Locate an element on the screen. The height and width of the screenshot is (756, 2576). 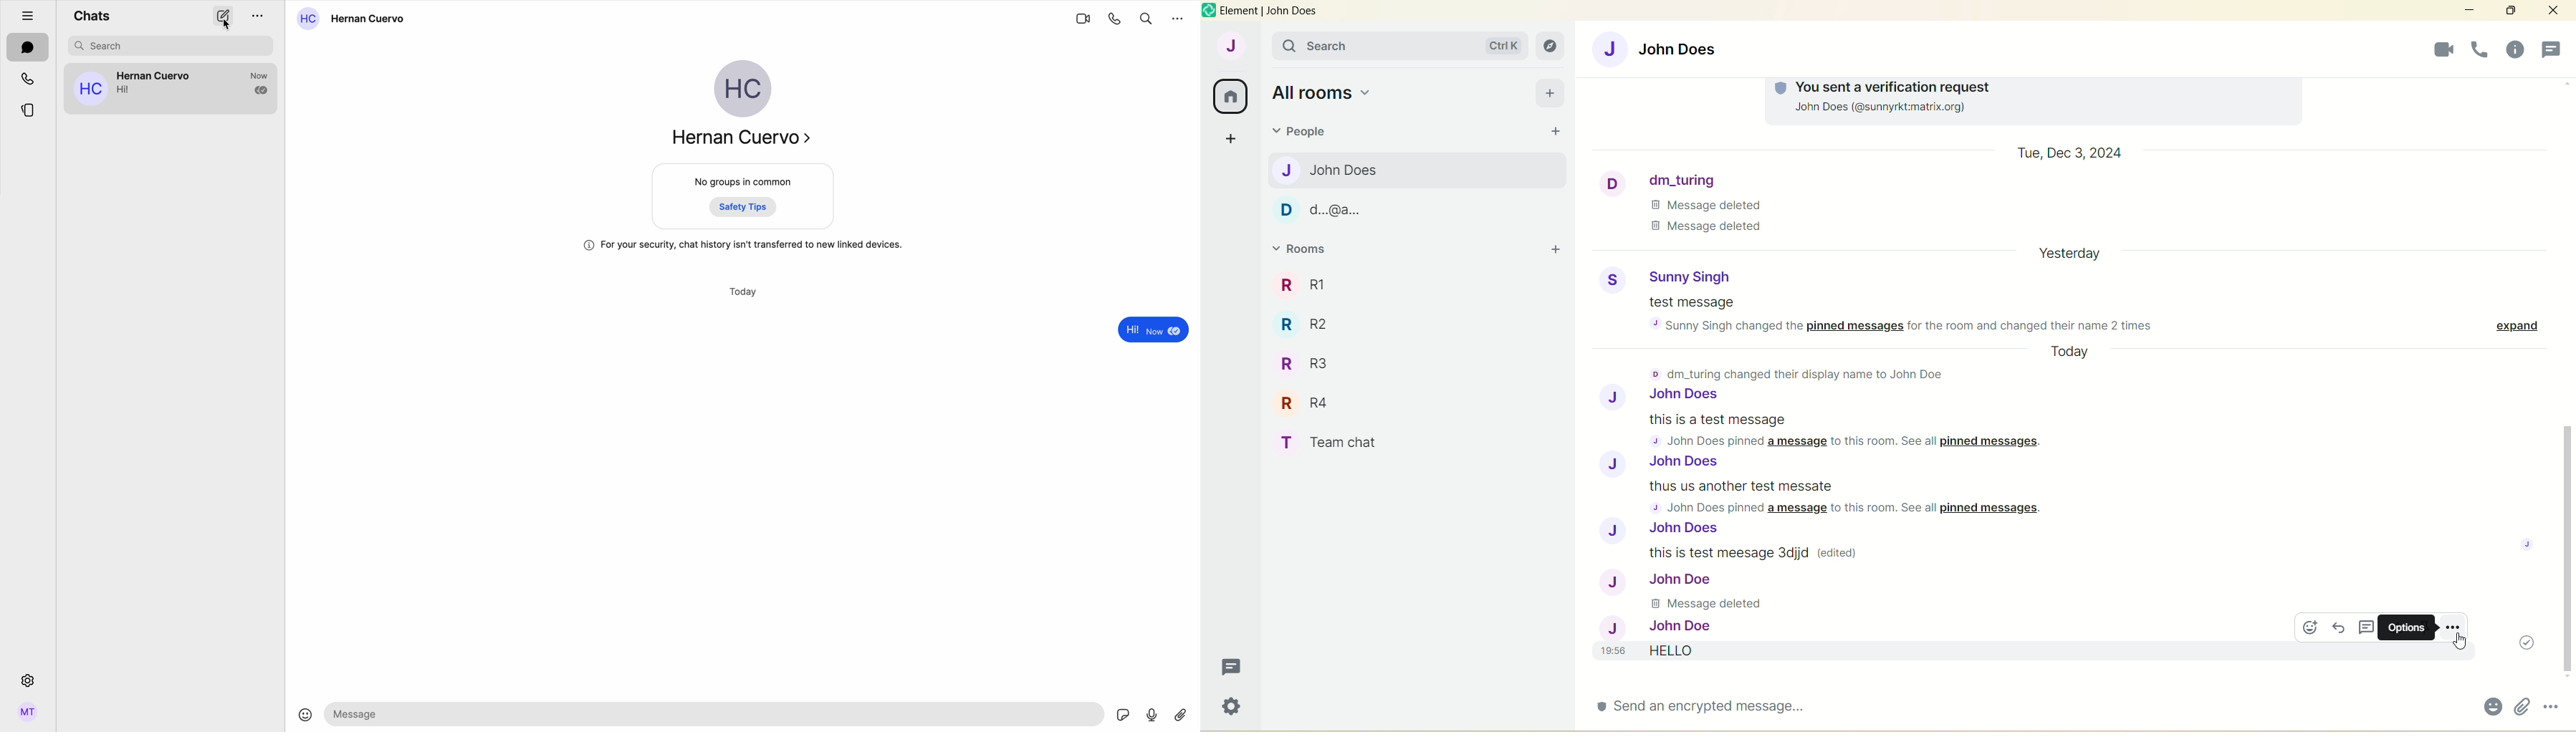
Hernan Cuervo contact is located at coordinates (355, 19).